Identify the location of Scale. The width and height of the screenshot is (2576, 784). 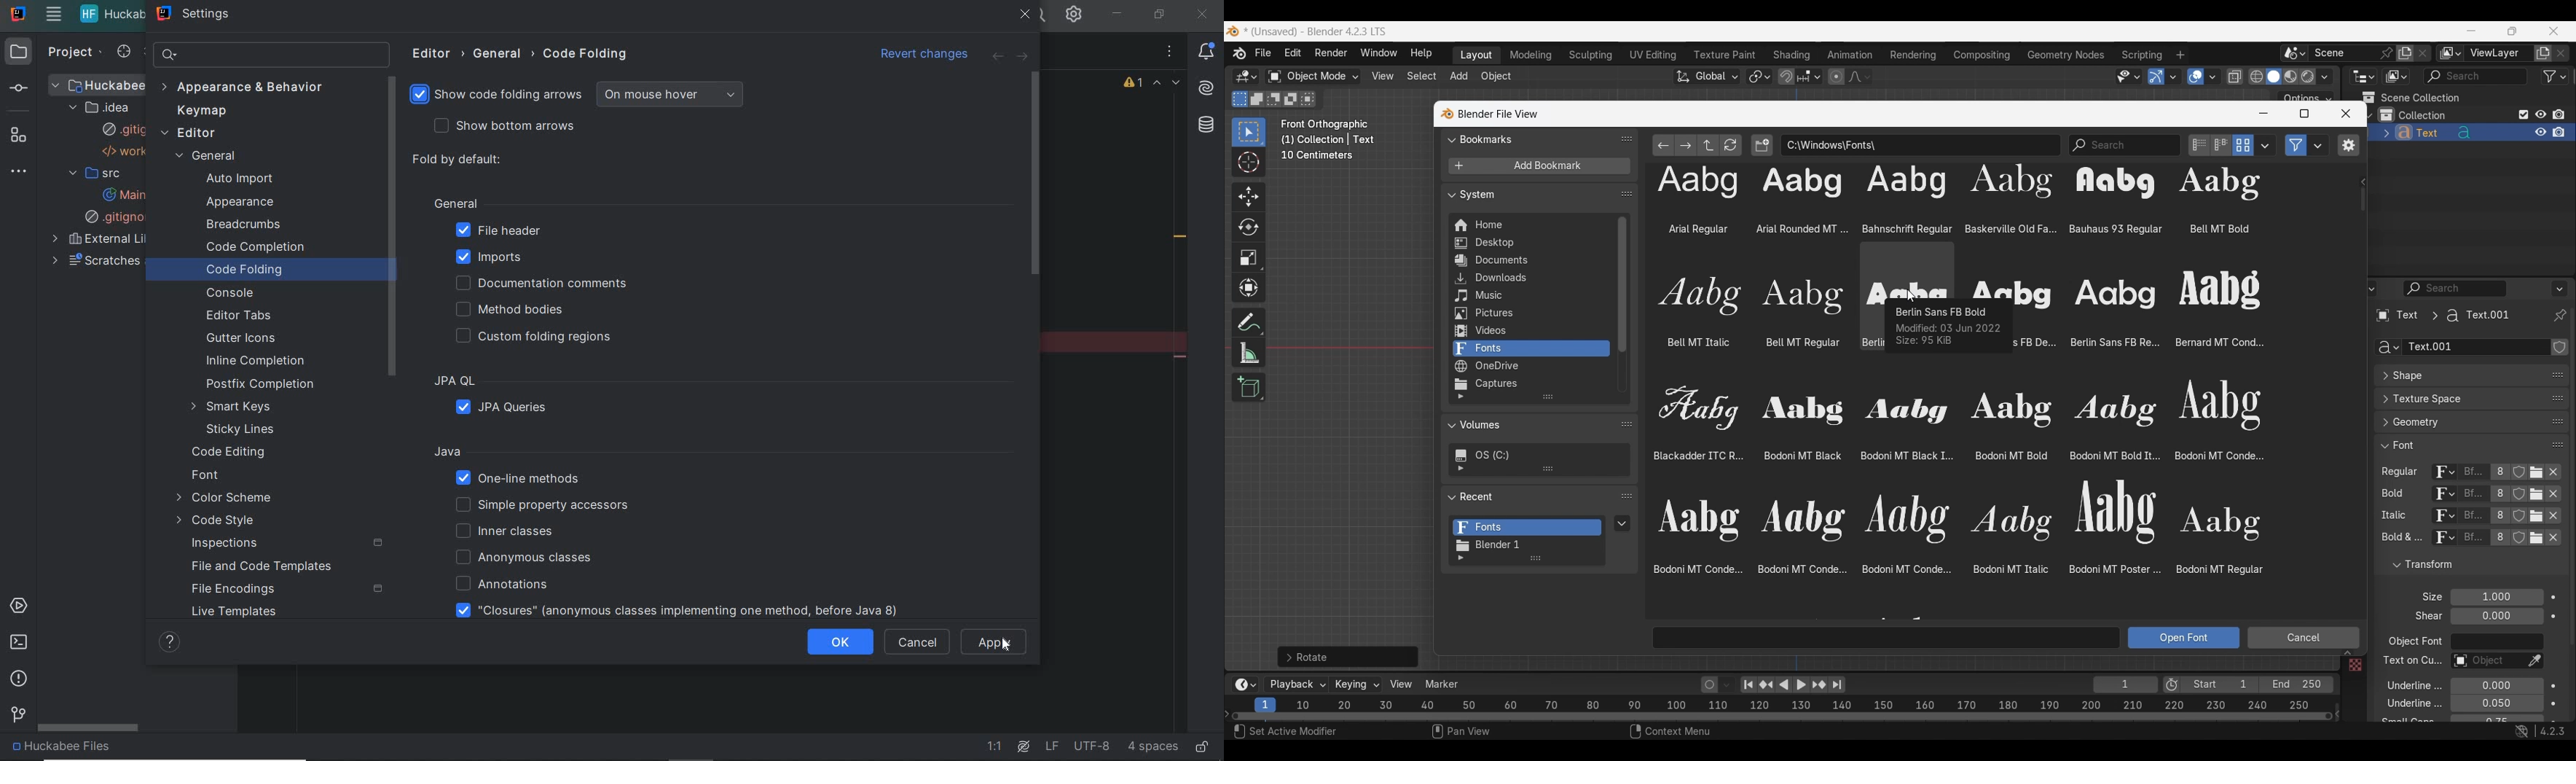
(1249, 258).